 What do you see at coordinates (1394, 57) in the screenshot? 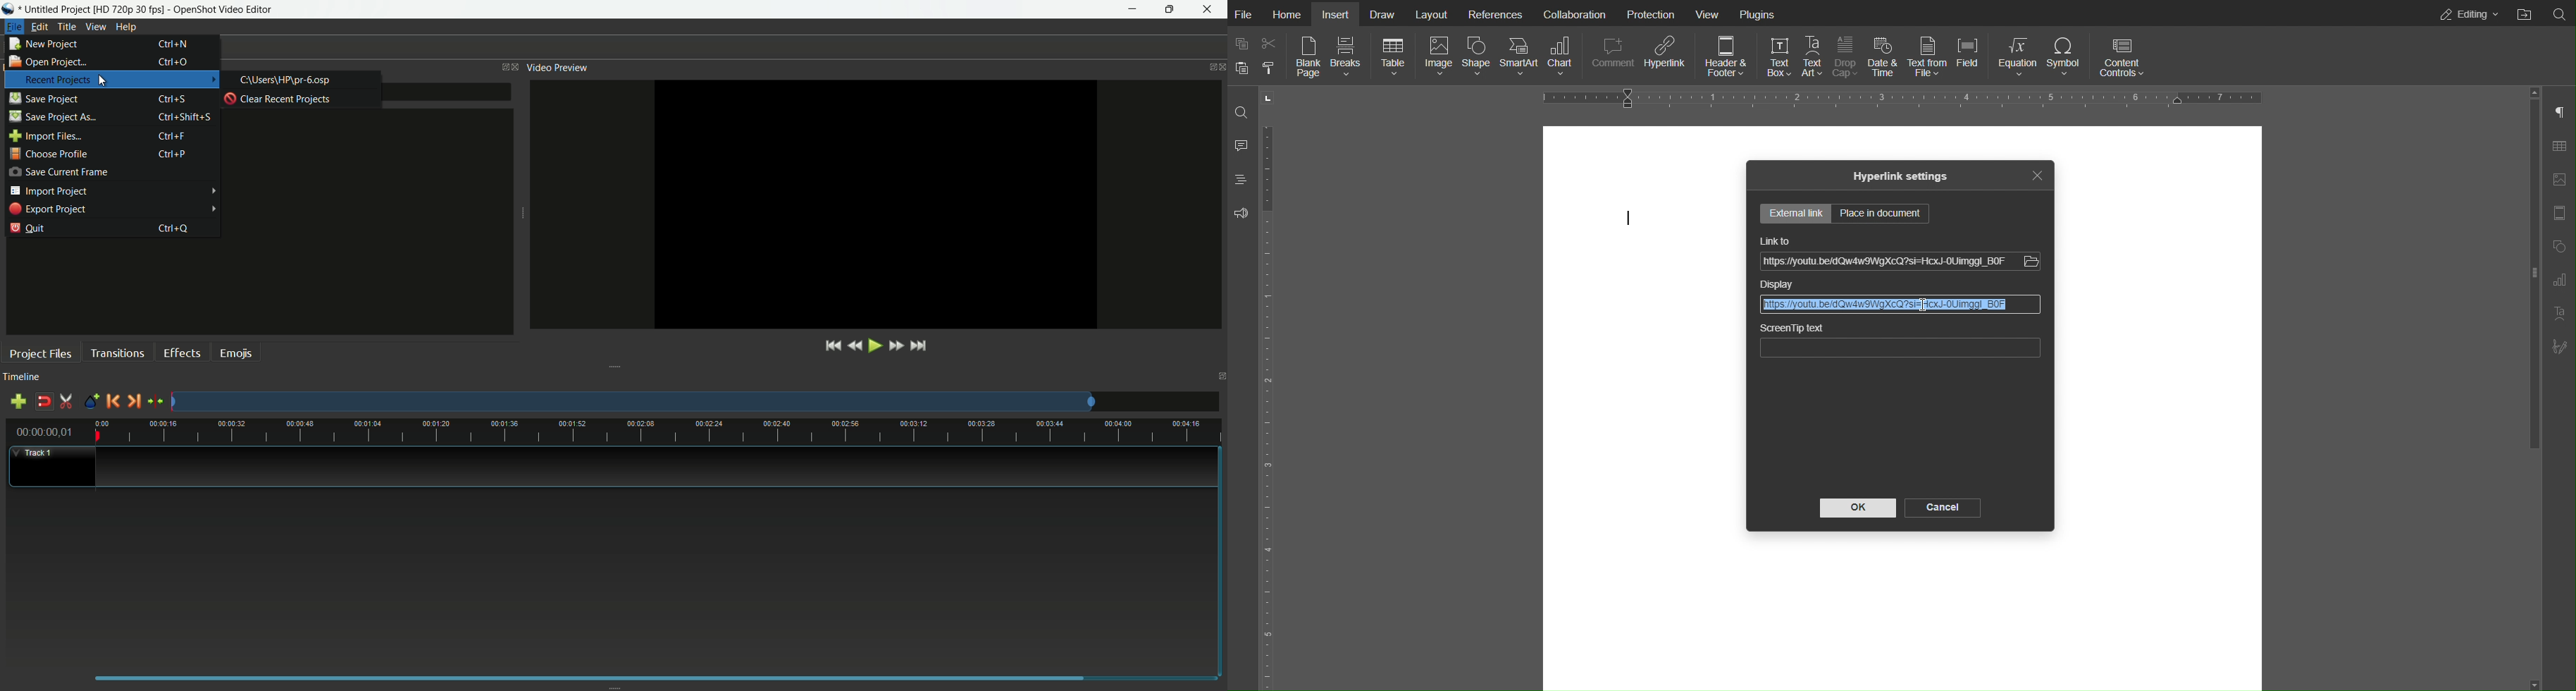
I see `Table` at bounding box center [1394, 57].